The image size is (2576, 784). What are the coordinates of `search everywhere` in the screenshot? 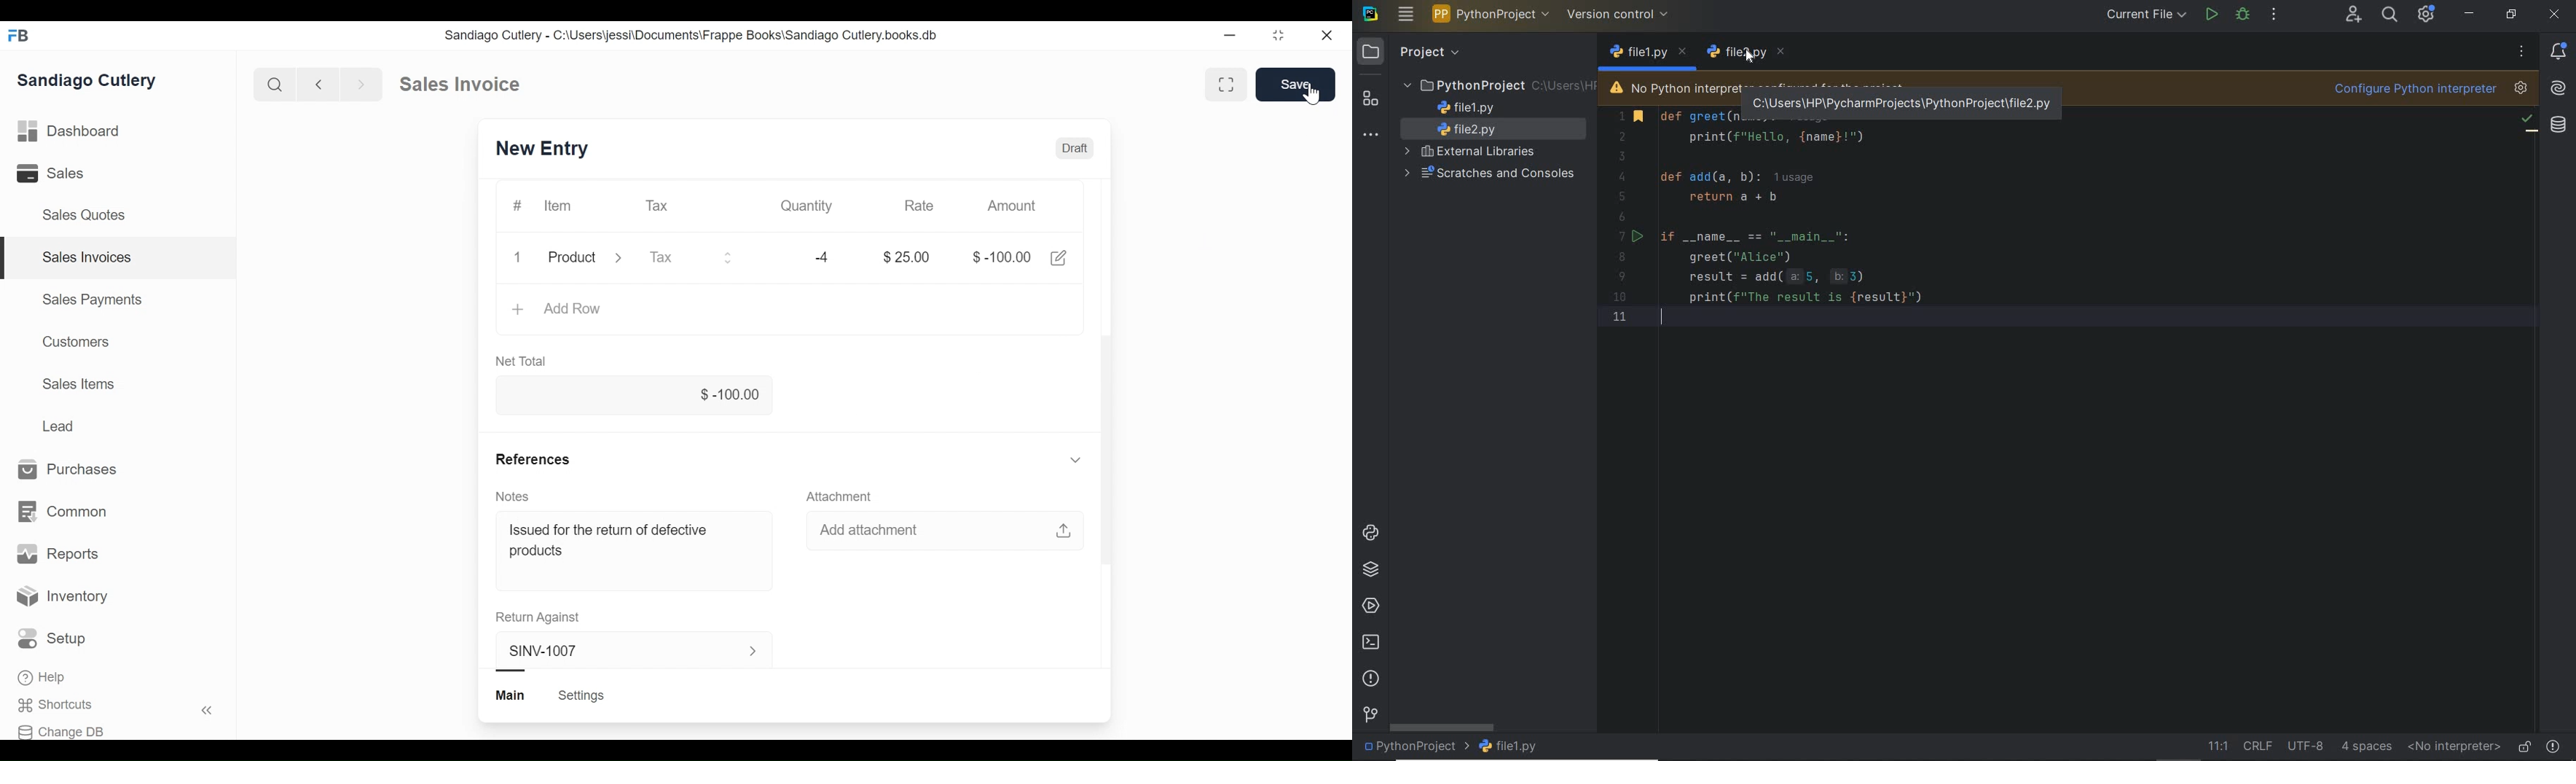 It's located at (2390, 17).